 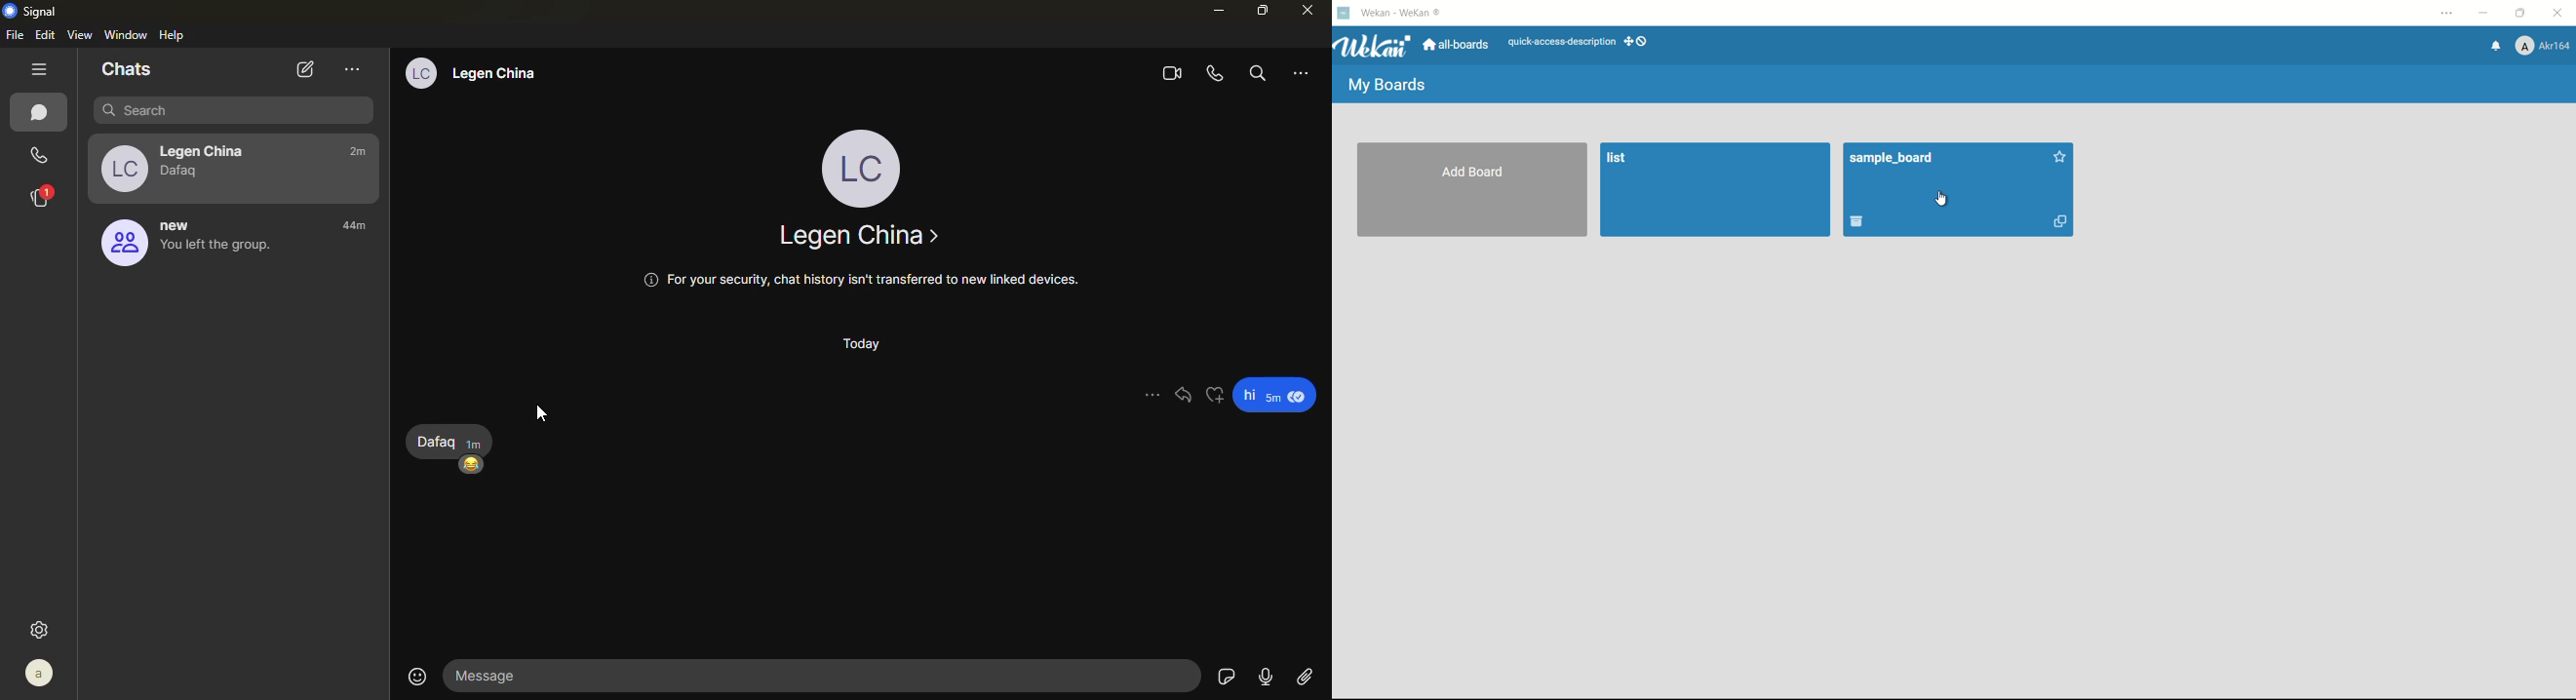 What do you see at coordinates (451, 439) in the screenshot?
I see `reply - Dafaq 1m` at bounding box center [451, 439].